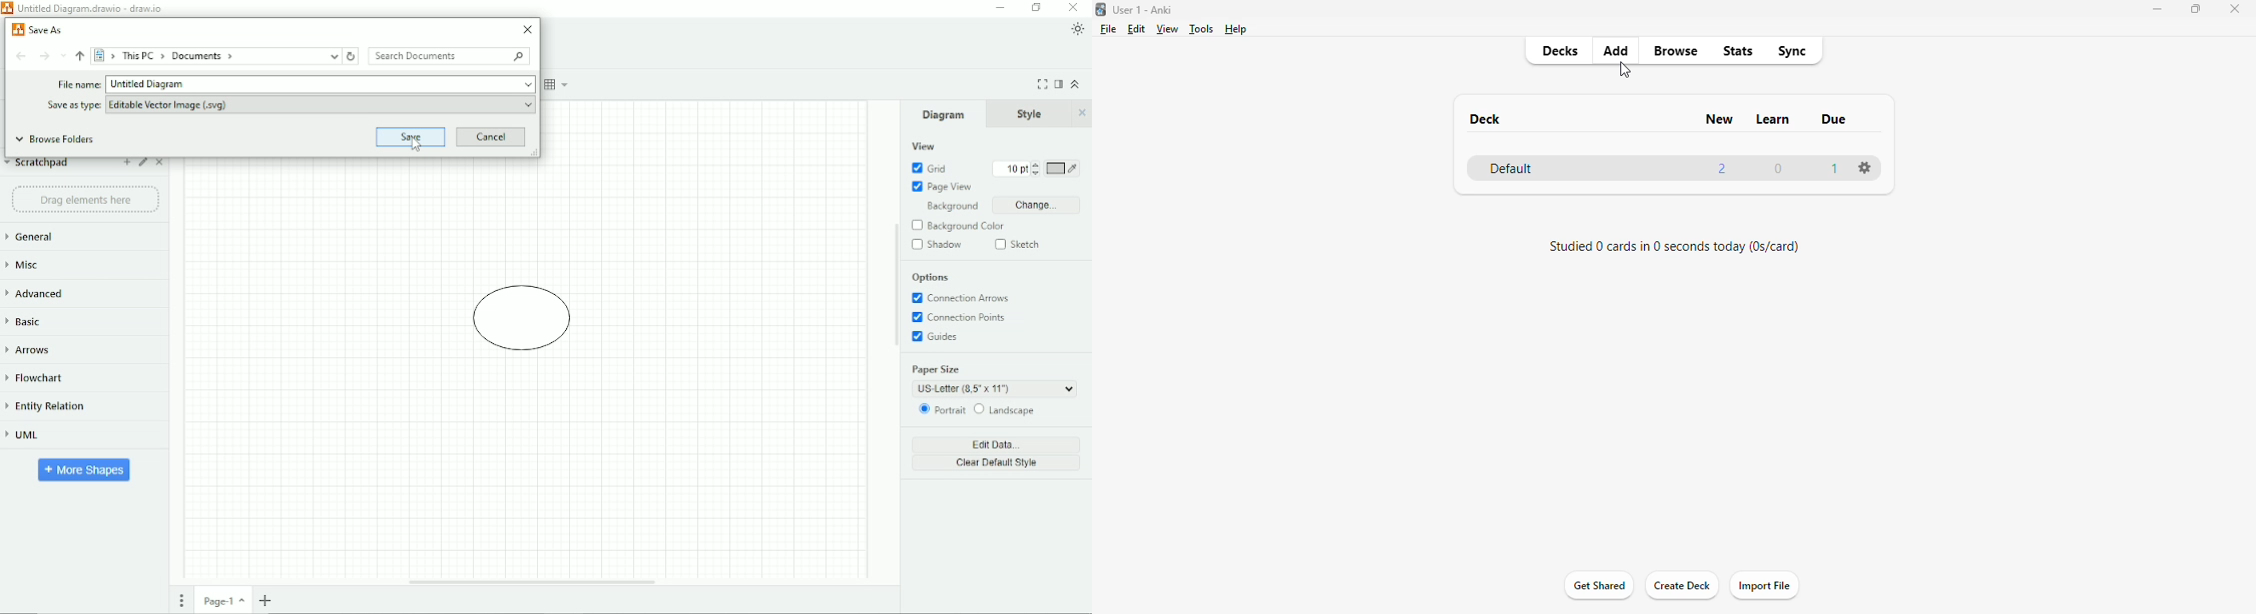 The image size is (2268, 616). I want to click on due, so click(1833, 119).